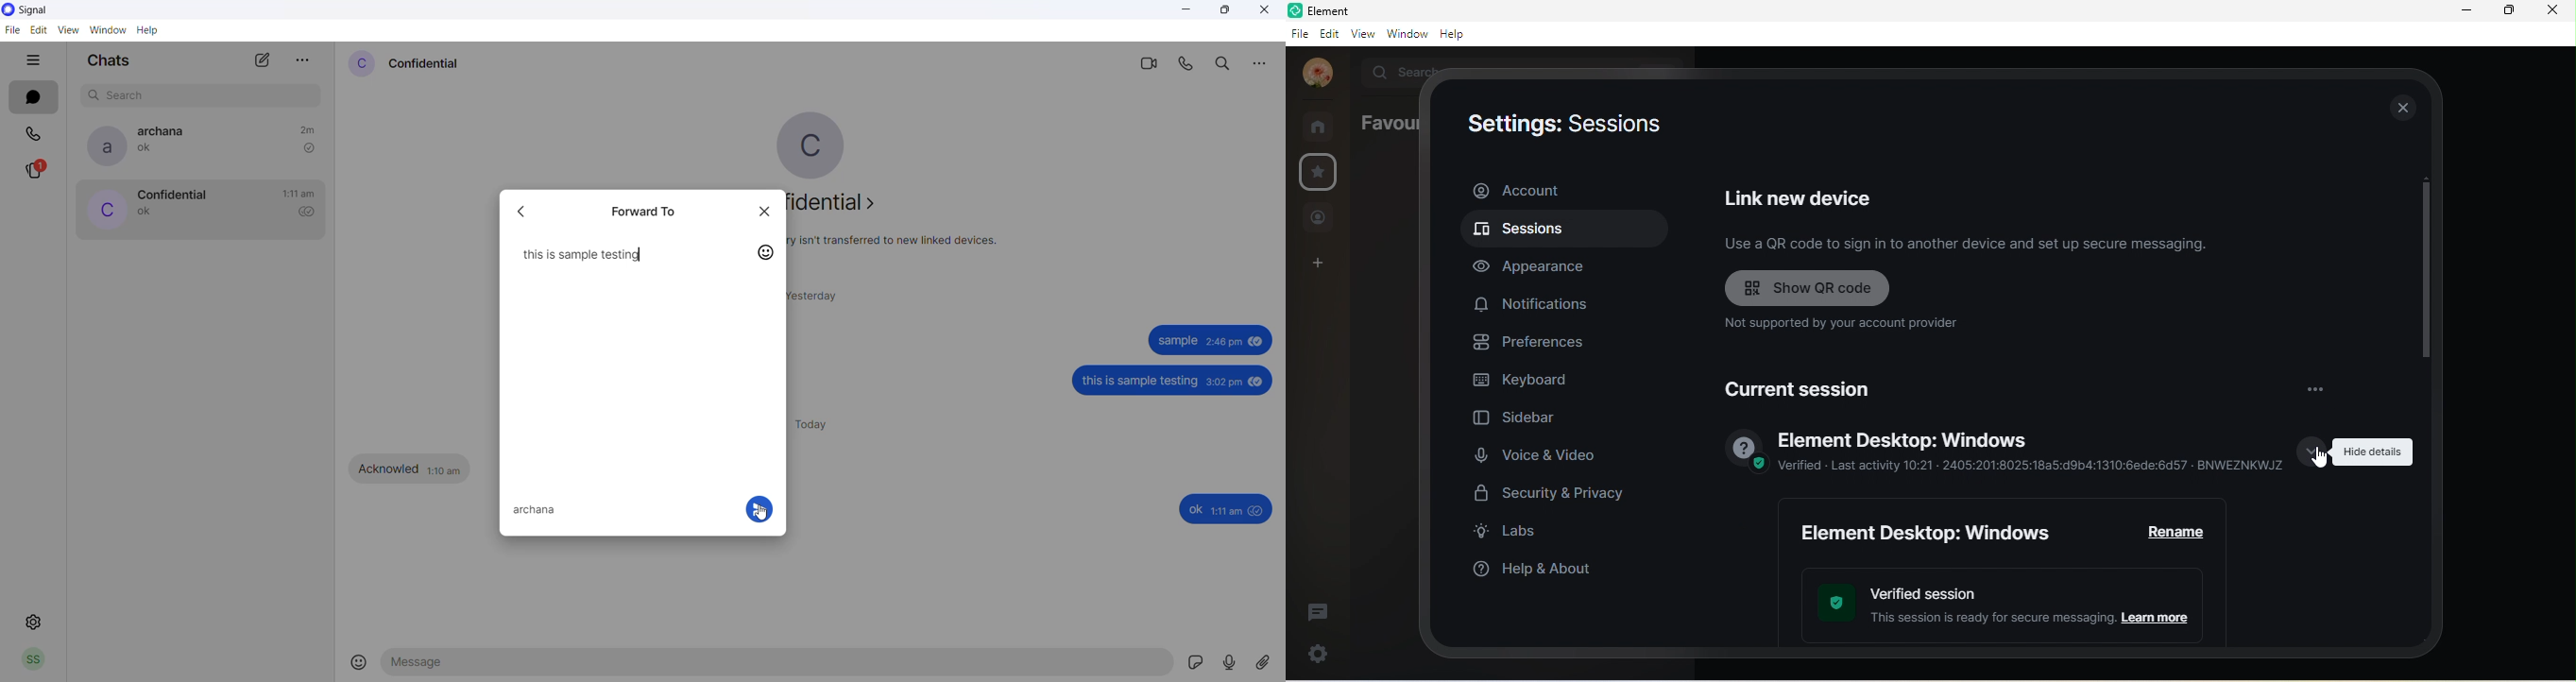  I want to click on verified-last activity 10.21 2405:201:8025:18a5:d8b4:1310:6ede:6d57 bnweznkwjz, so click(2033, 467).